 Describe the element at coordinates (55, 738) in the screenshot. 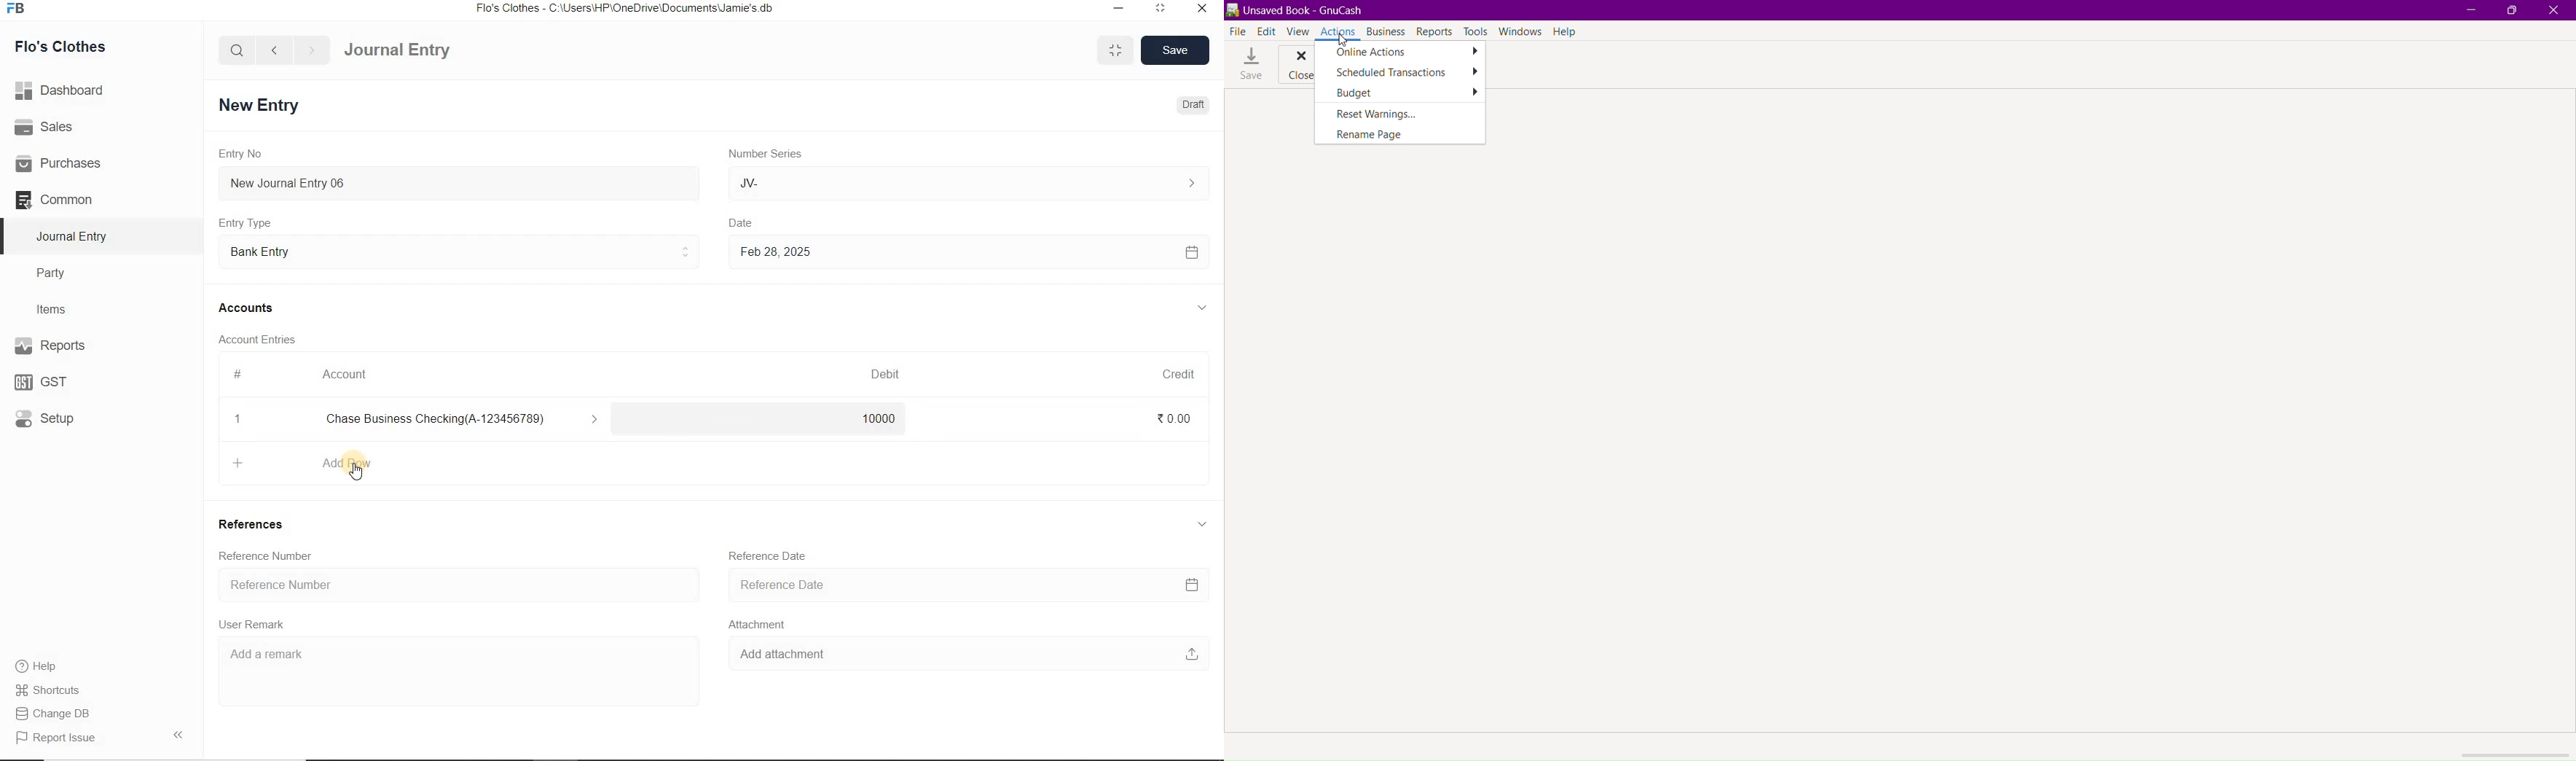

I see `Report Issue` at that location.